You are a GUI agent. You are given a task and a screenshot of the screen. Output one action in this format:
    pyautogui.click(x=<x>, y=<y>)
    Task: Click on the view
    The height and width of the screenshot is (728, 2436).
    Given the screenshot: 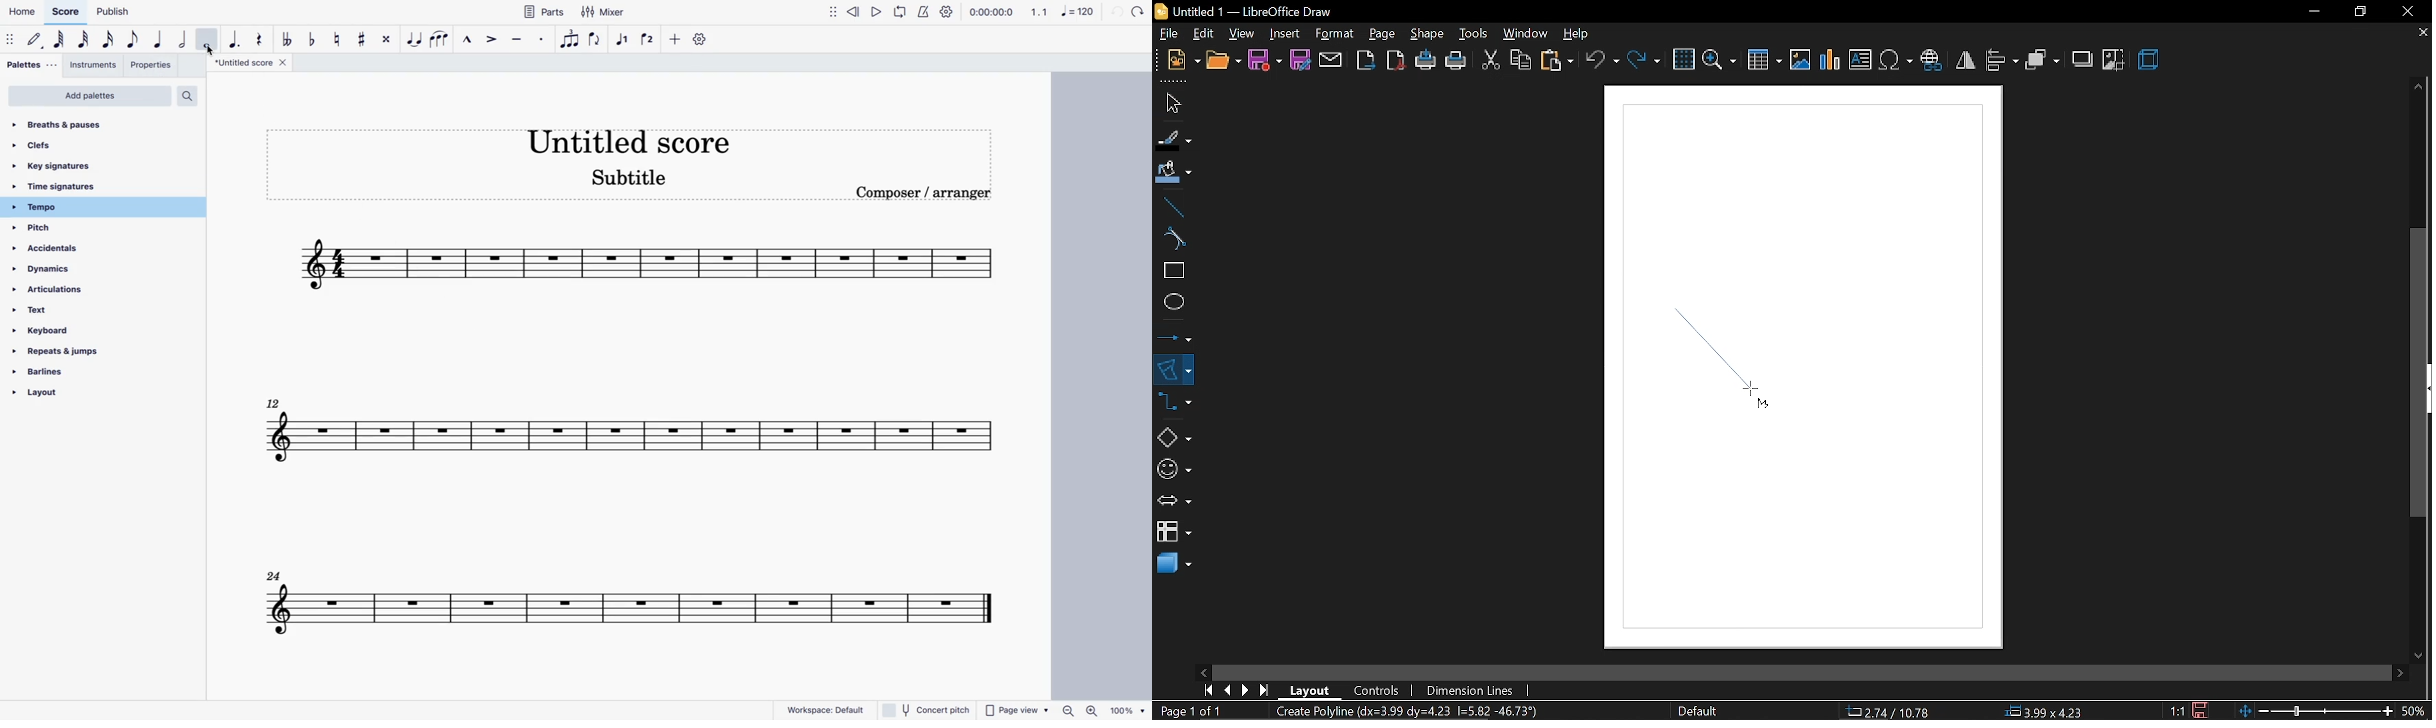 What is the action you would take?
    pyautogui.click(x=1242, y=32)
    